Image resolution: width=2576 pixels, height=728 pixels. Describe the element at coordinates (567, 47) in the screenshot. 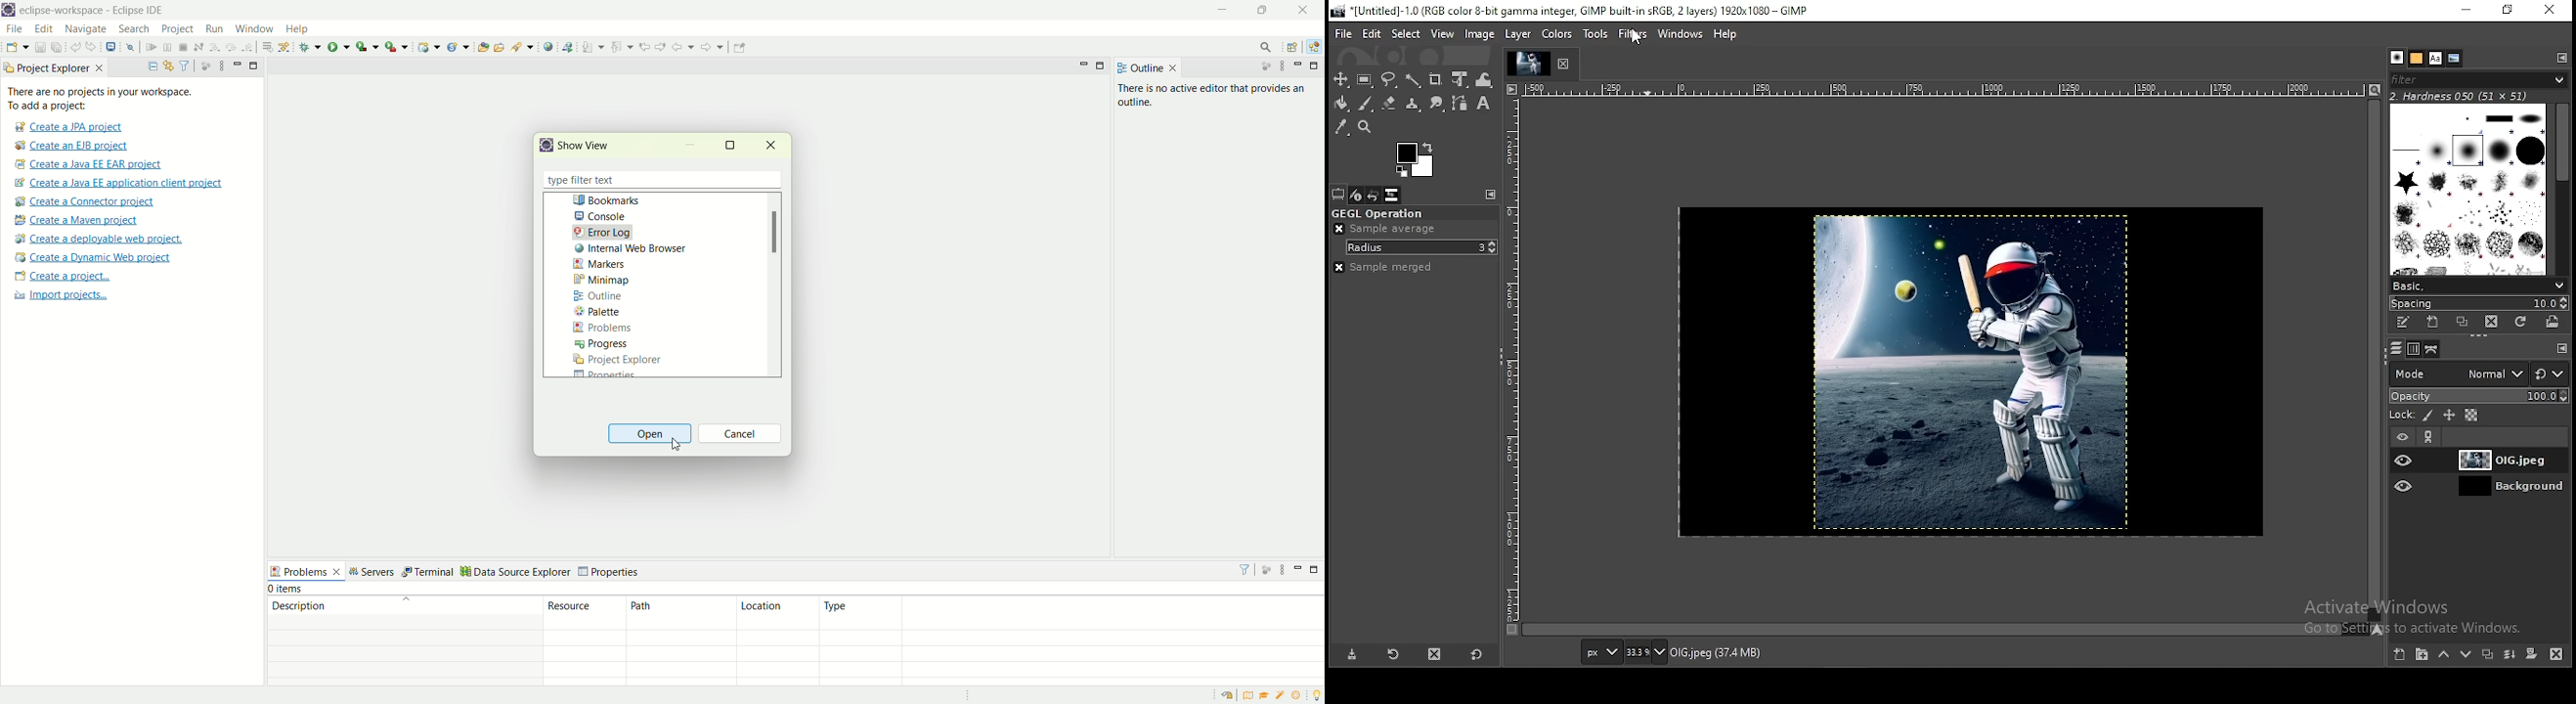

I see `launch the web service explorer` at that location.